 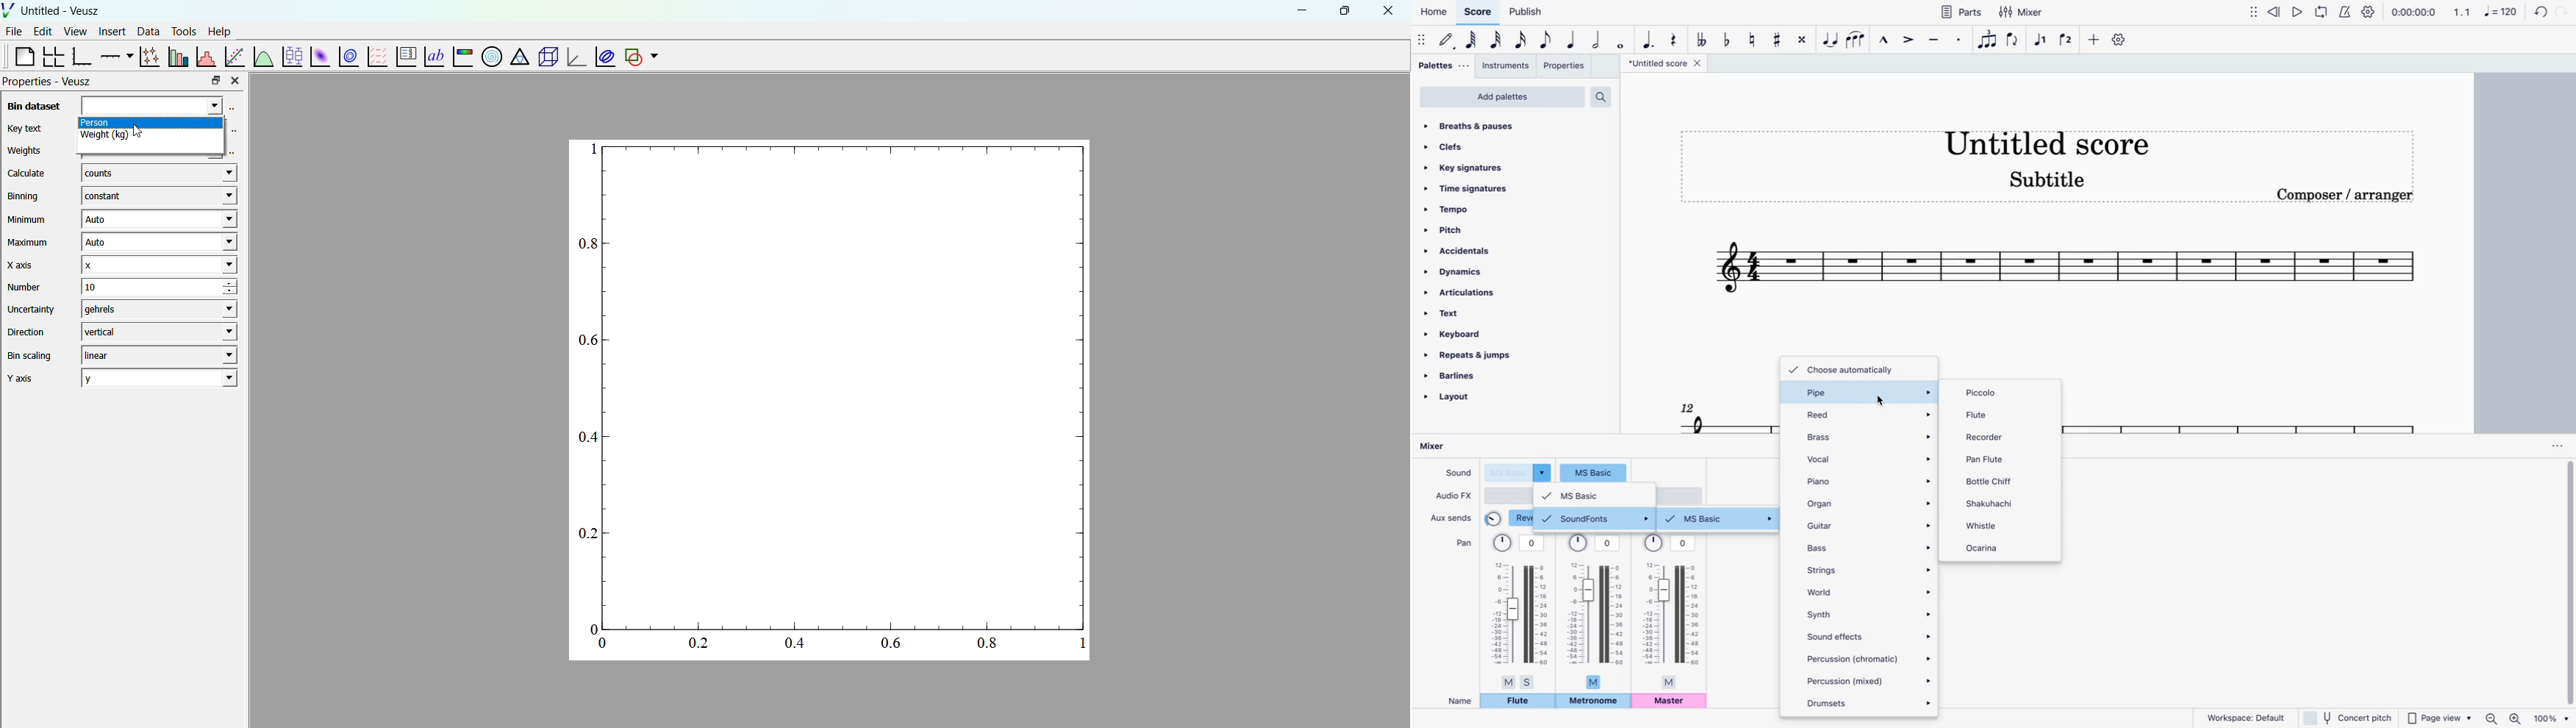 I want to click on half note, so click(x=1597, y=41).